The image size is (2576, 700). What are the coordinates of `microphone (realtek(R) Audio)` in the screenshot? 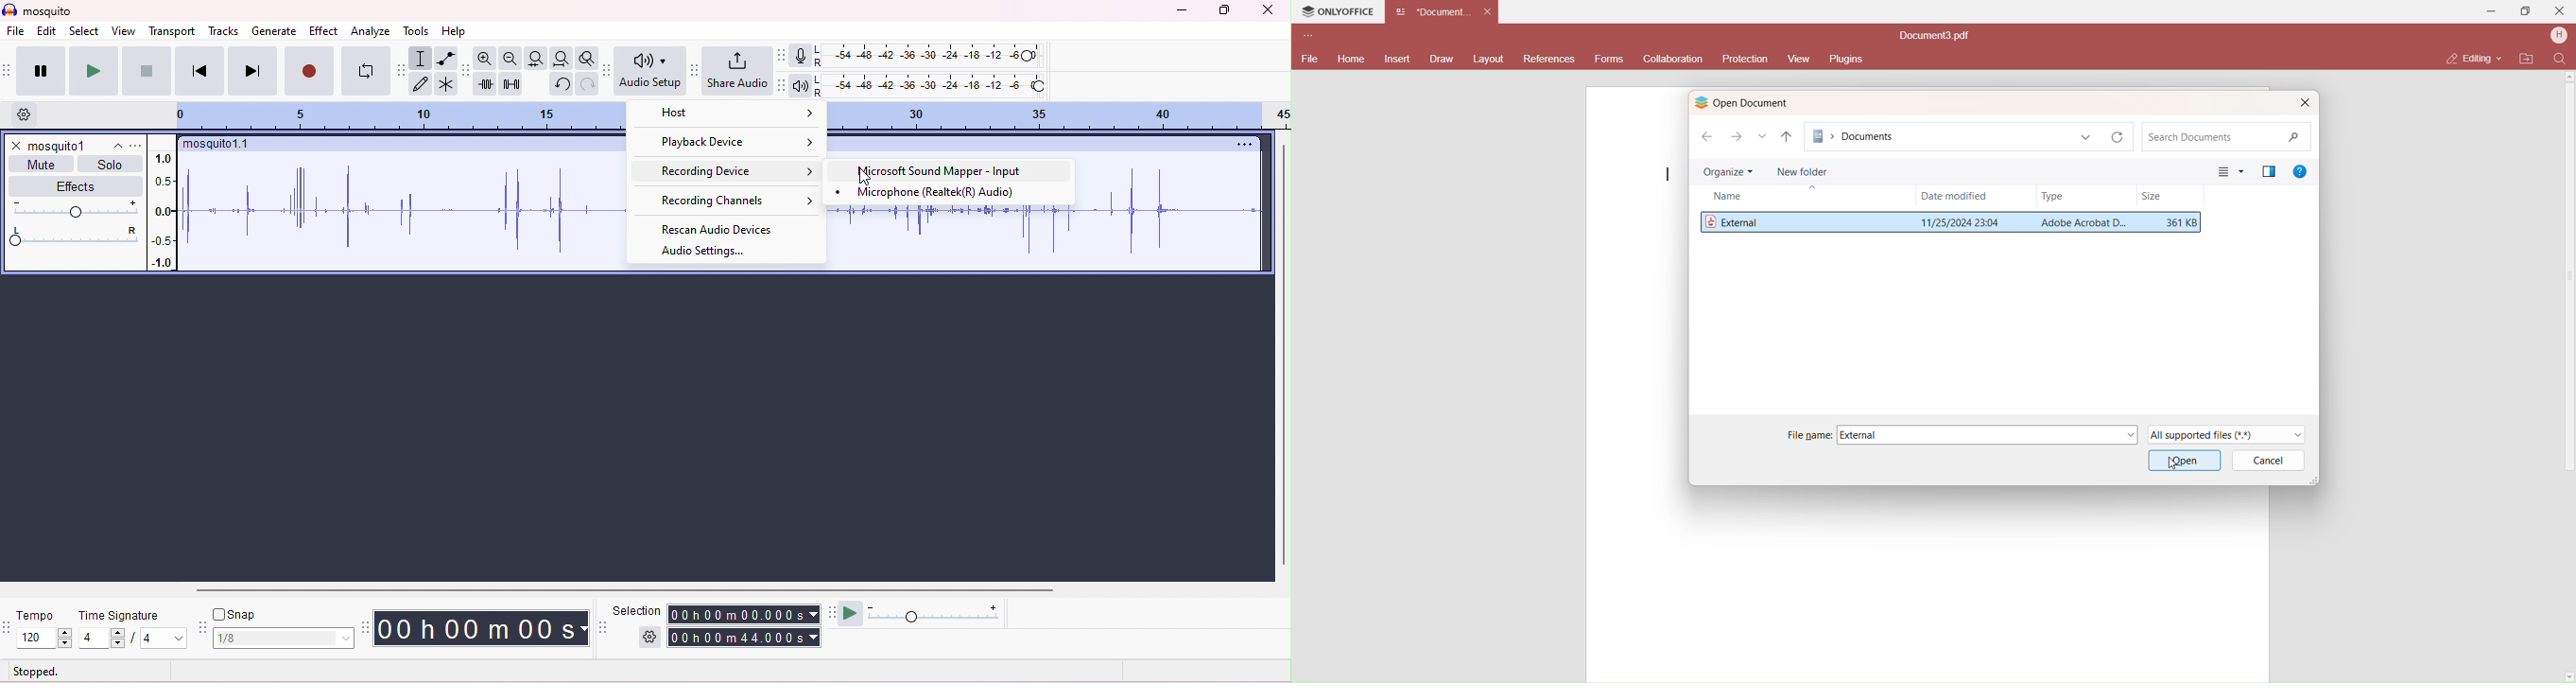 It's located at (930, 193).